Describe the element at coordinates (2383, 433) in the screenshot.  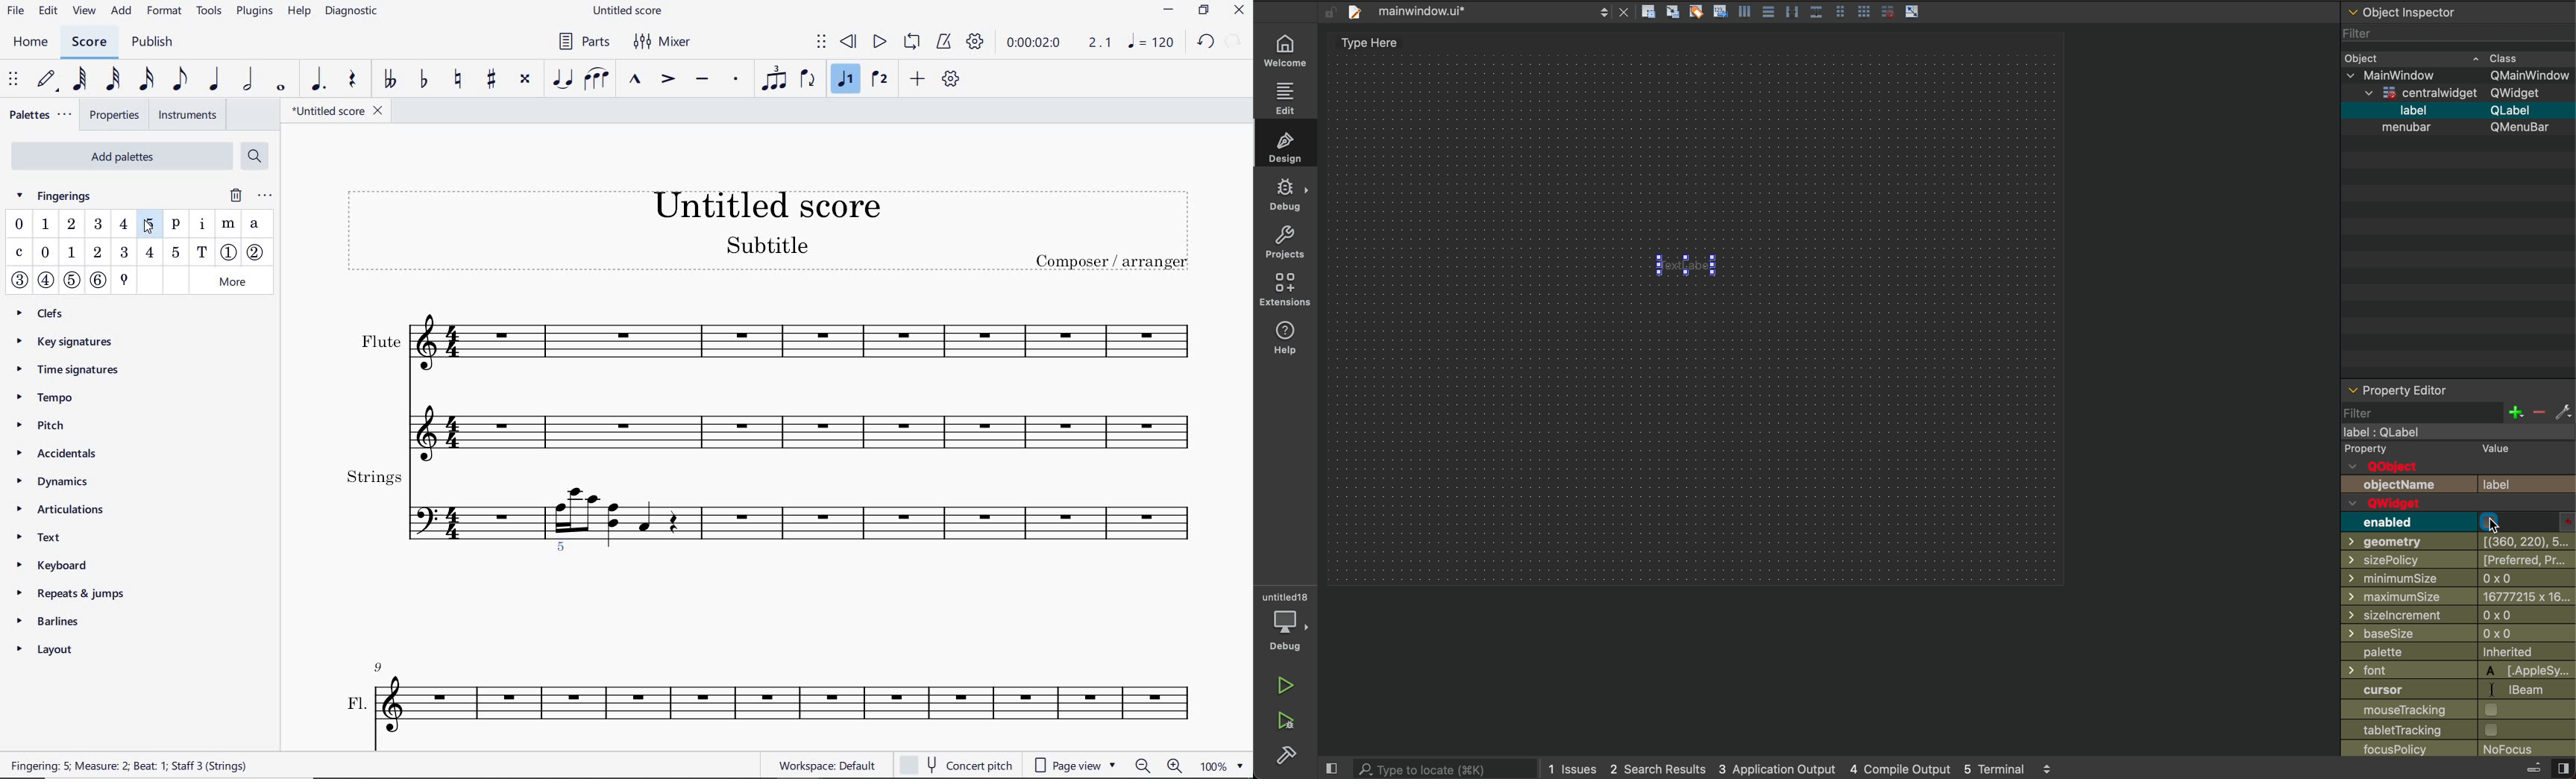
I see `label : Qlabel` at that location.